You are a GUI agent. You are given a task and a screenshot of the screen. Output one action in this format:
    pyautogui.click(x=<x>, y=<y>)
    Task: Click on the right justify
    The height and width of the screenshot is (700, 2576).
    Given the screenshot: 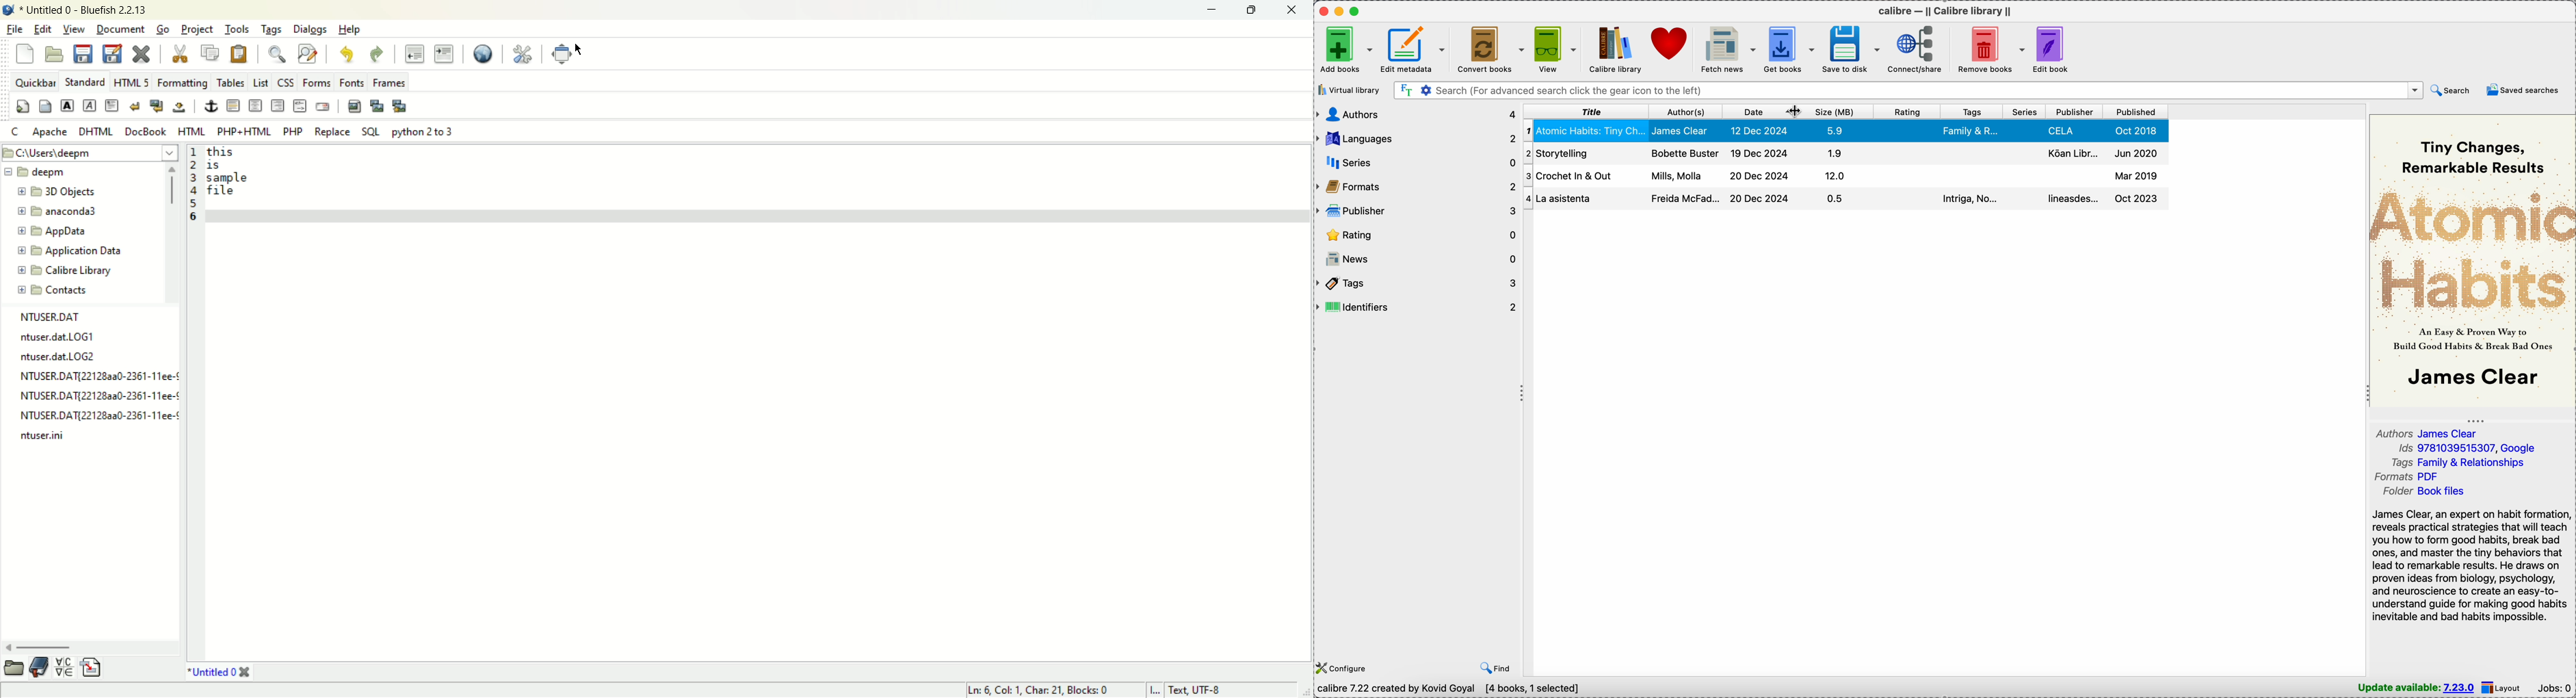 What is the action you would take?
    pyautogui.click(x=278, y=106)
    